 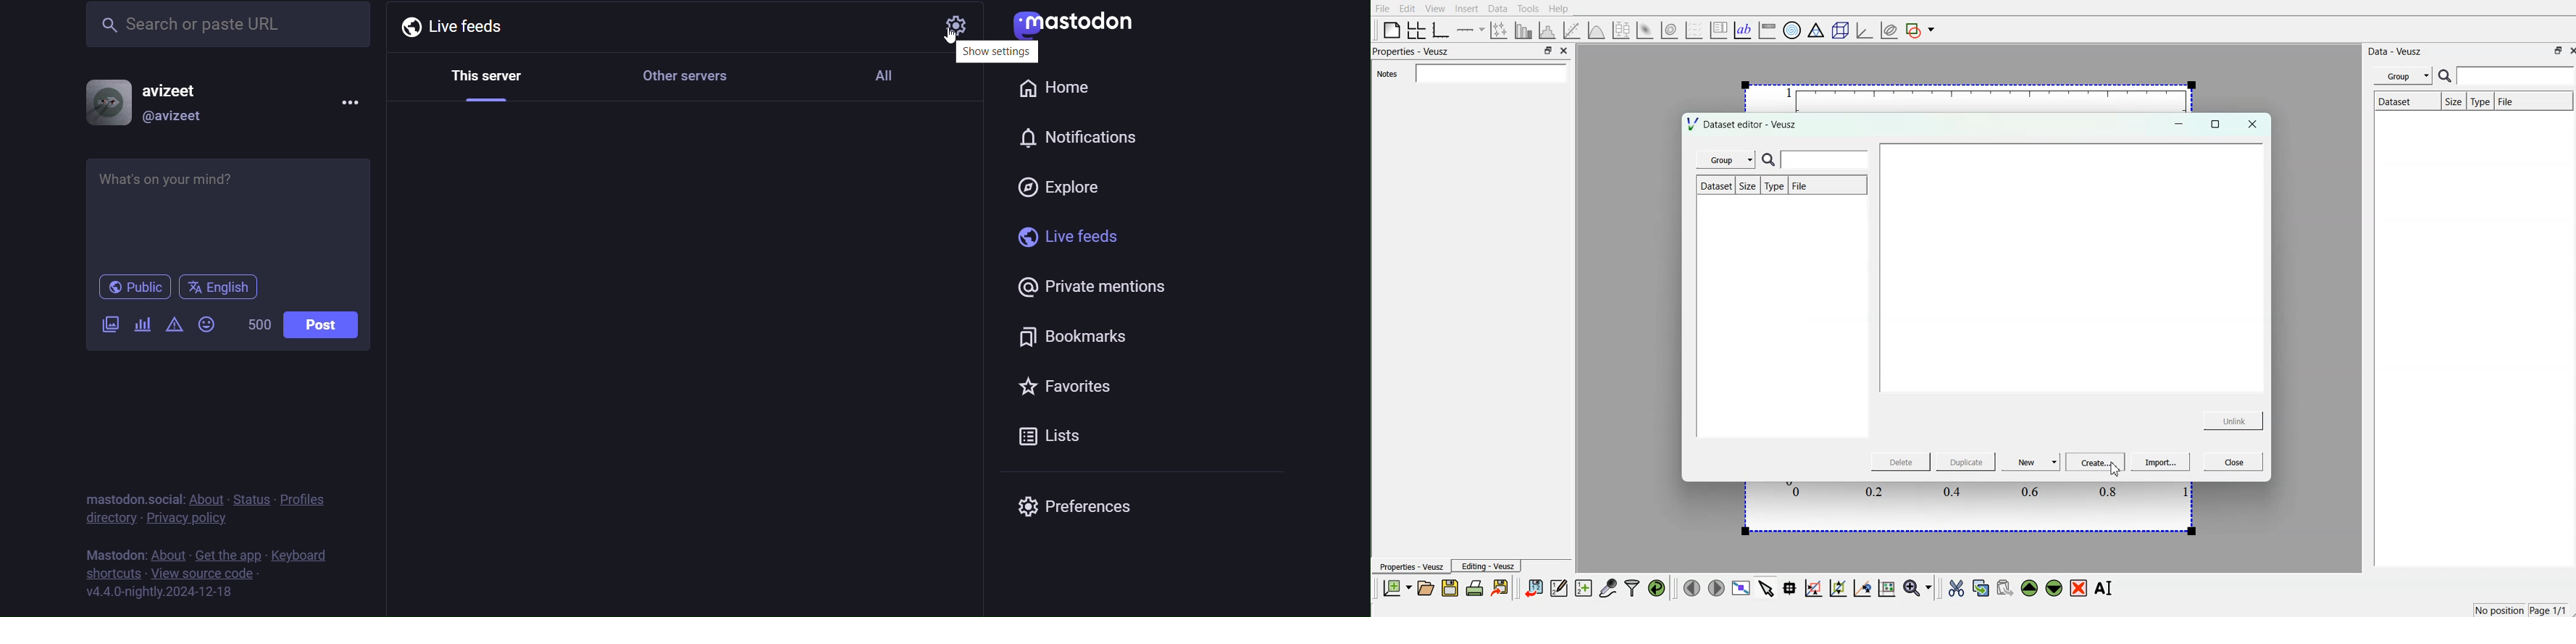 I want to click on privacy policy, so click(x=185, y=519).